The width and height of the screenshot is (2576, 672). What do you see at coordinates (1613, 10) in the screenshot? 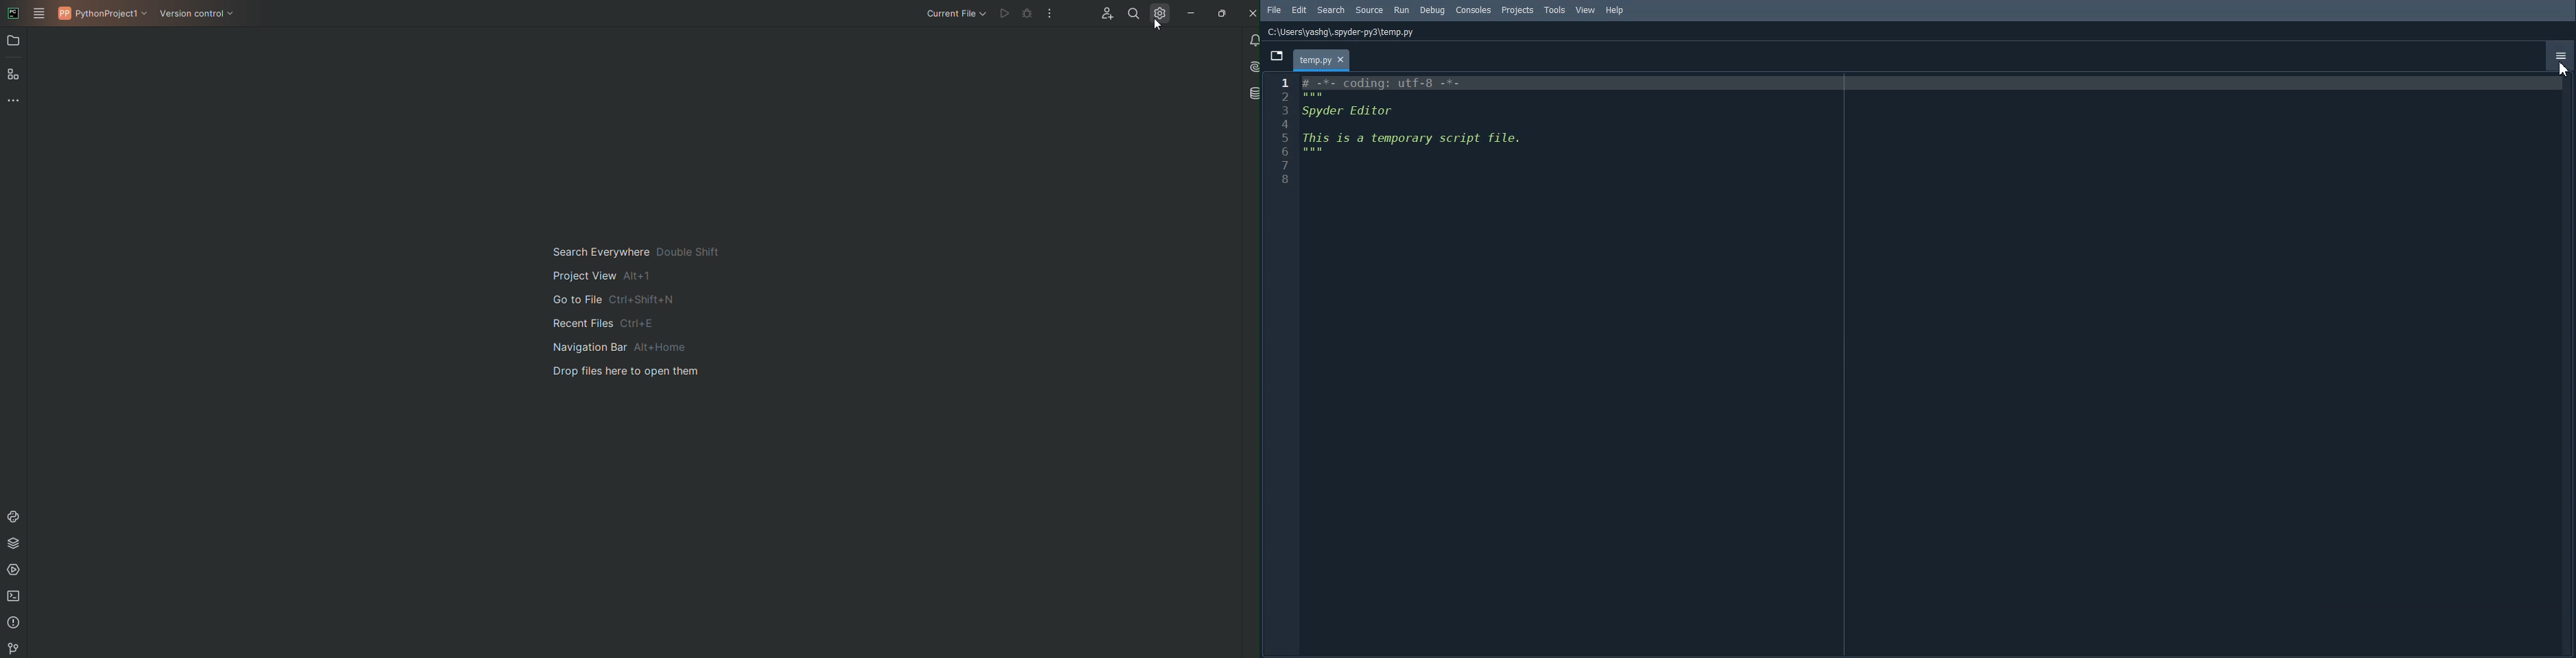
I see `Help` at bounding box center [1613, 10].